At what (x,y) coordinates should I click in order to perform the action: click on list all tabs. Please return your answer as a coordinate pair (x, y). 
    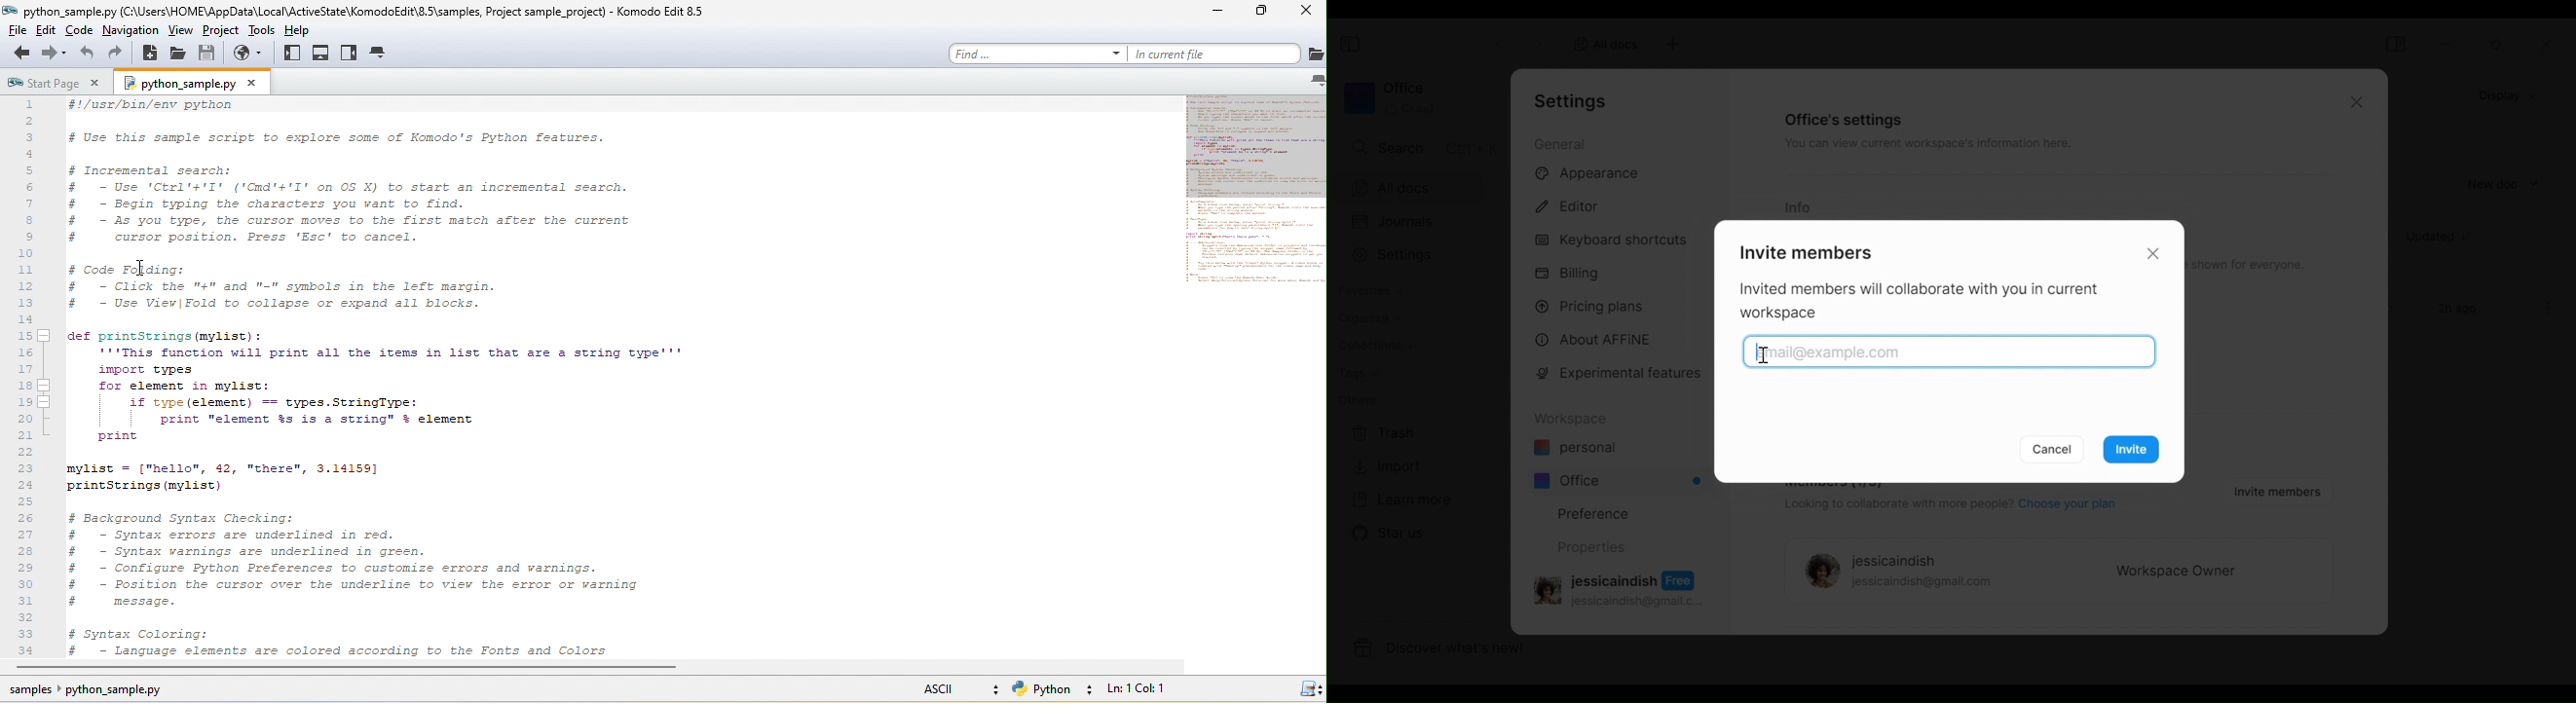
    Looking at the image, I should click on (1313, 80).